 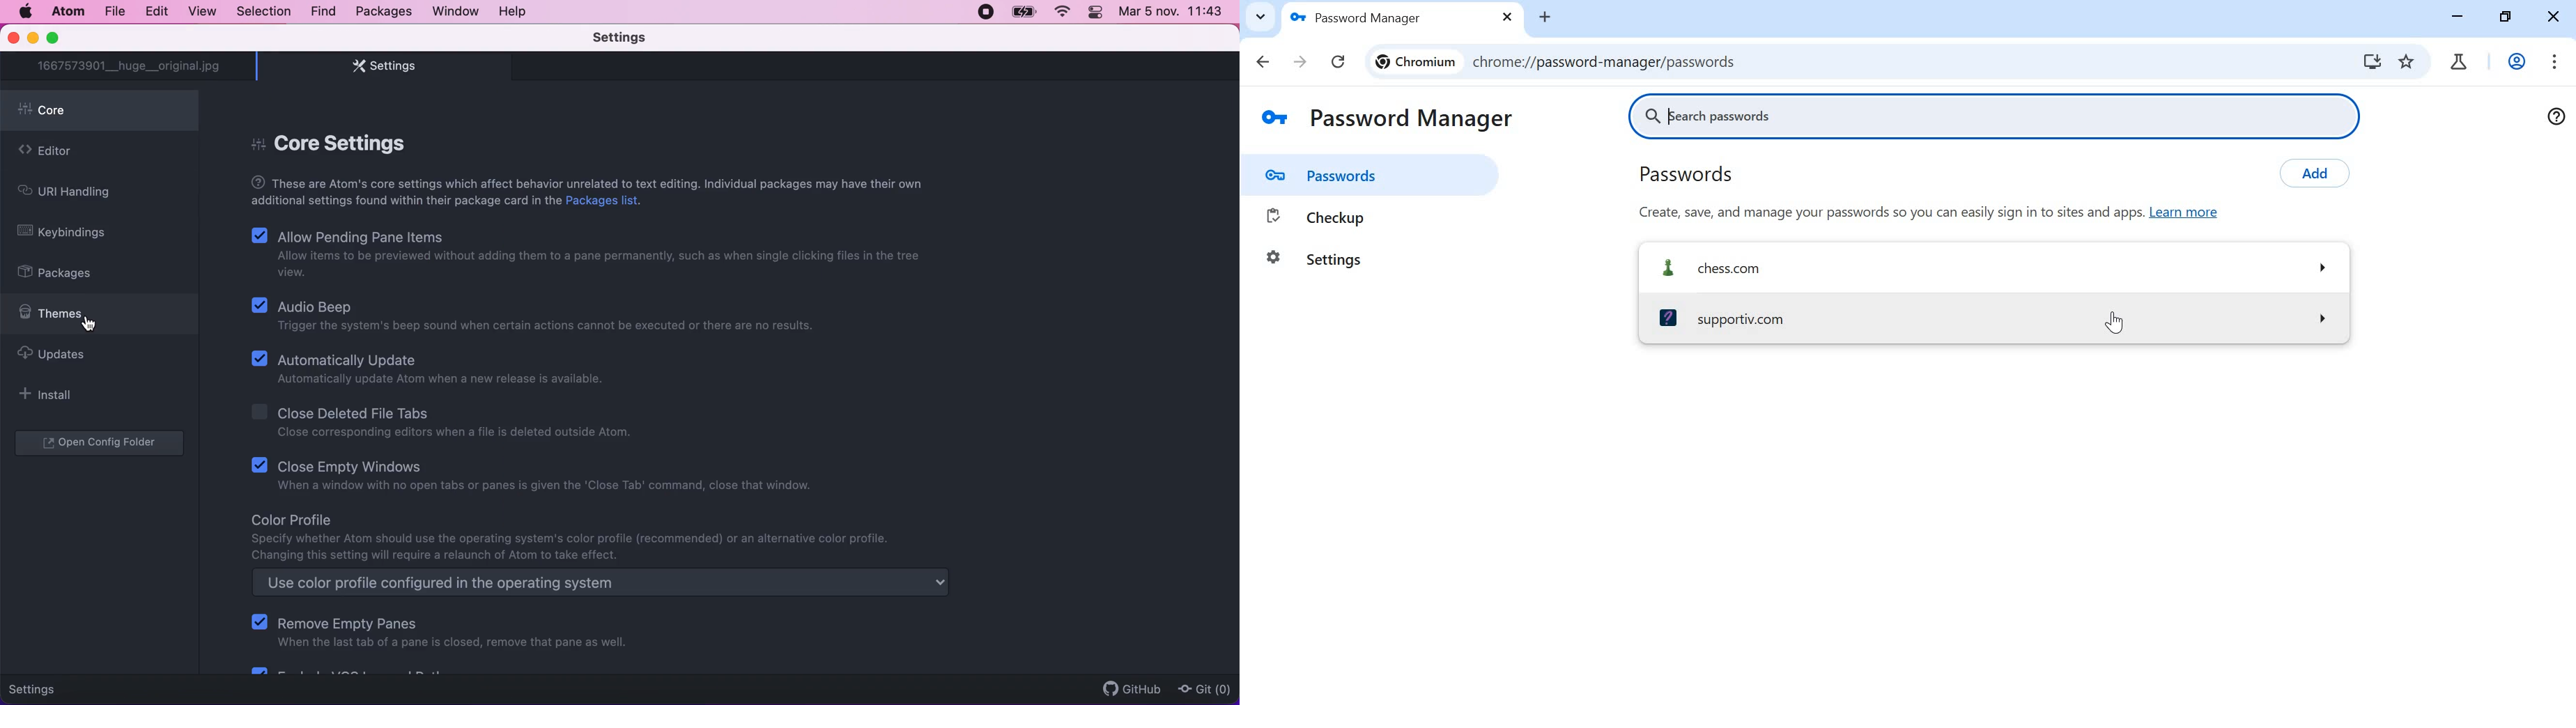 What do you see at coordinates (68, 274) in the screenshot?
I see `packages` at bounding box center [68, 274].